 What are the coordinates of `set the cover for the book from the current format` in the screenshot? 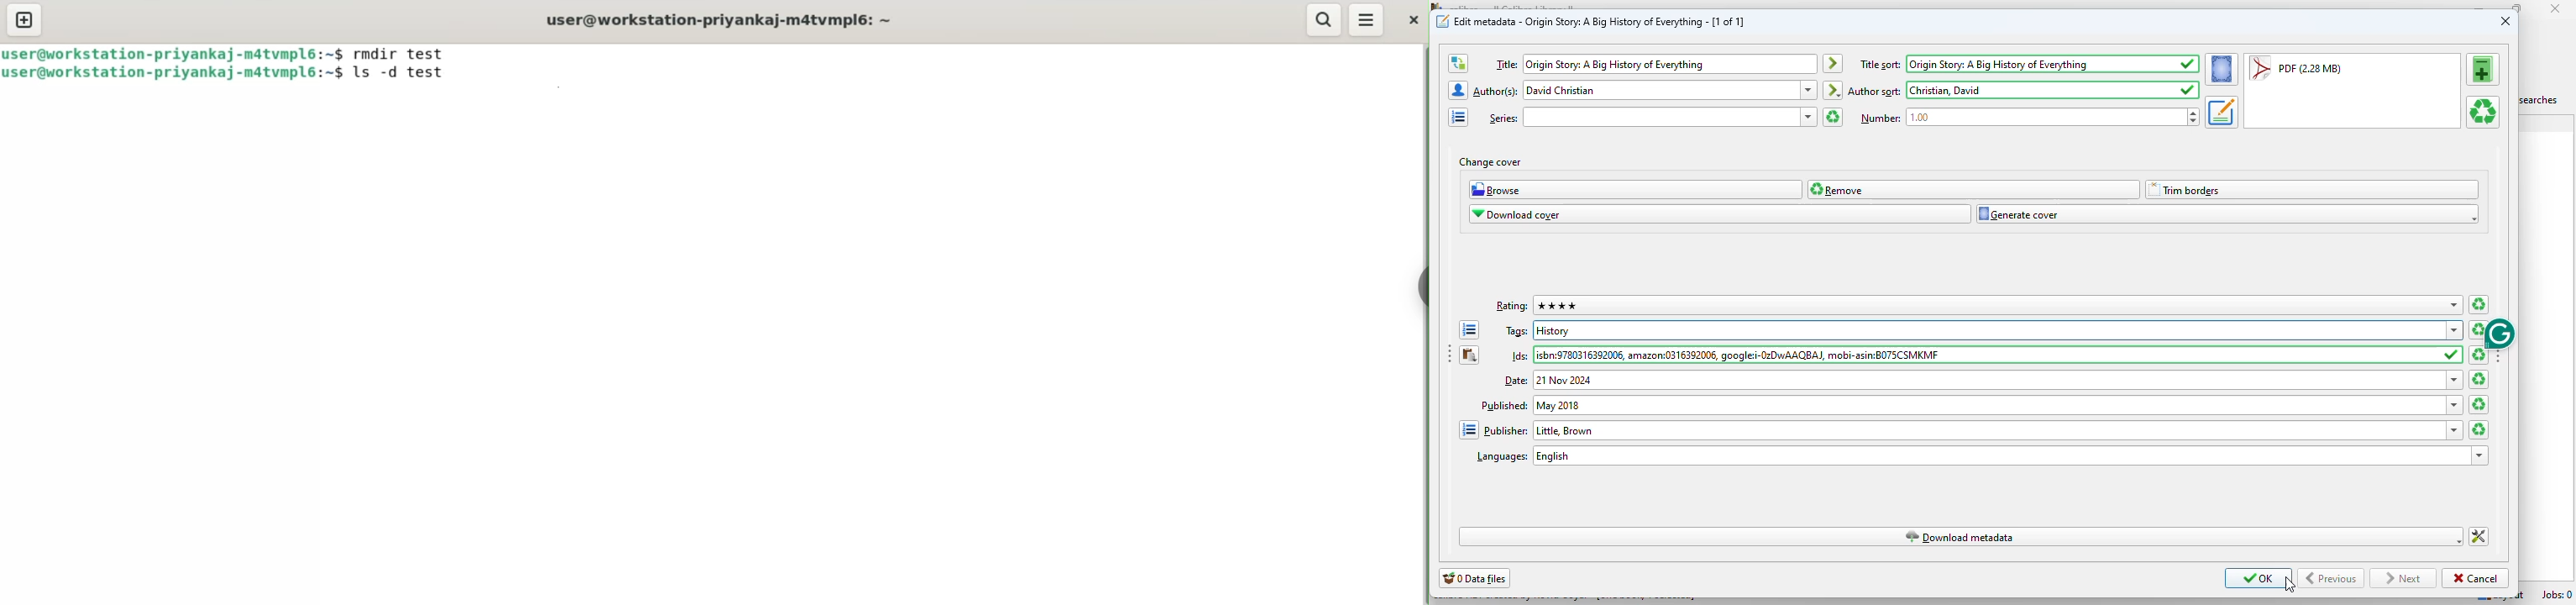 It's located at (2222, 69).